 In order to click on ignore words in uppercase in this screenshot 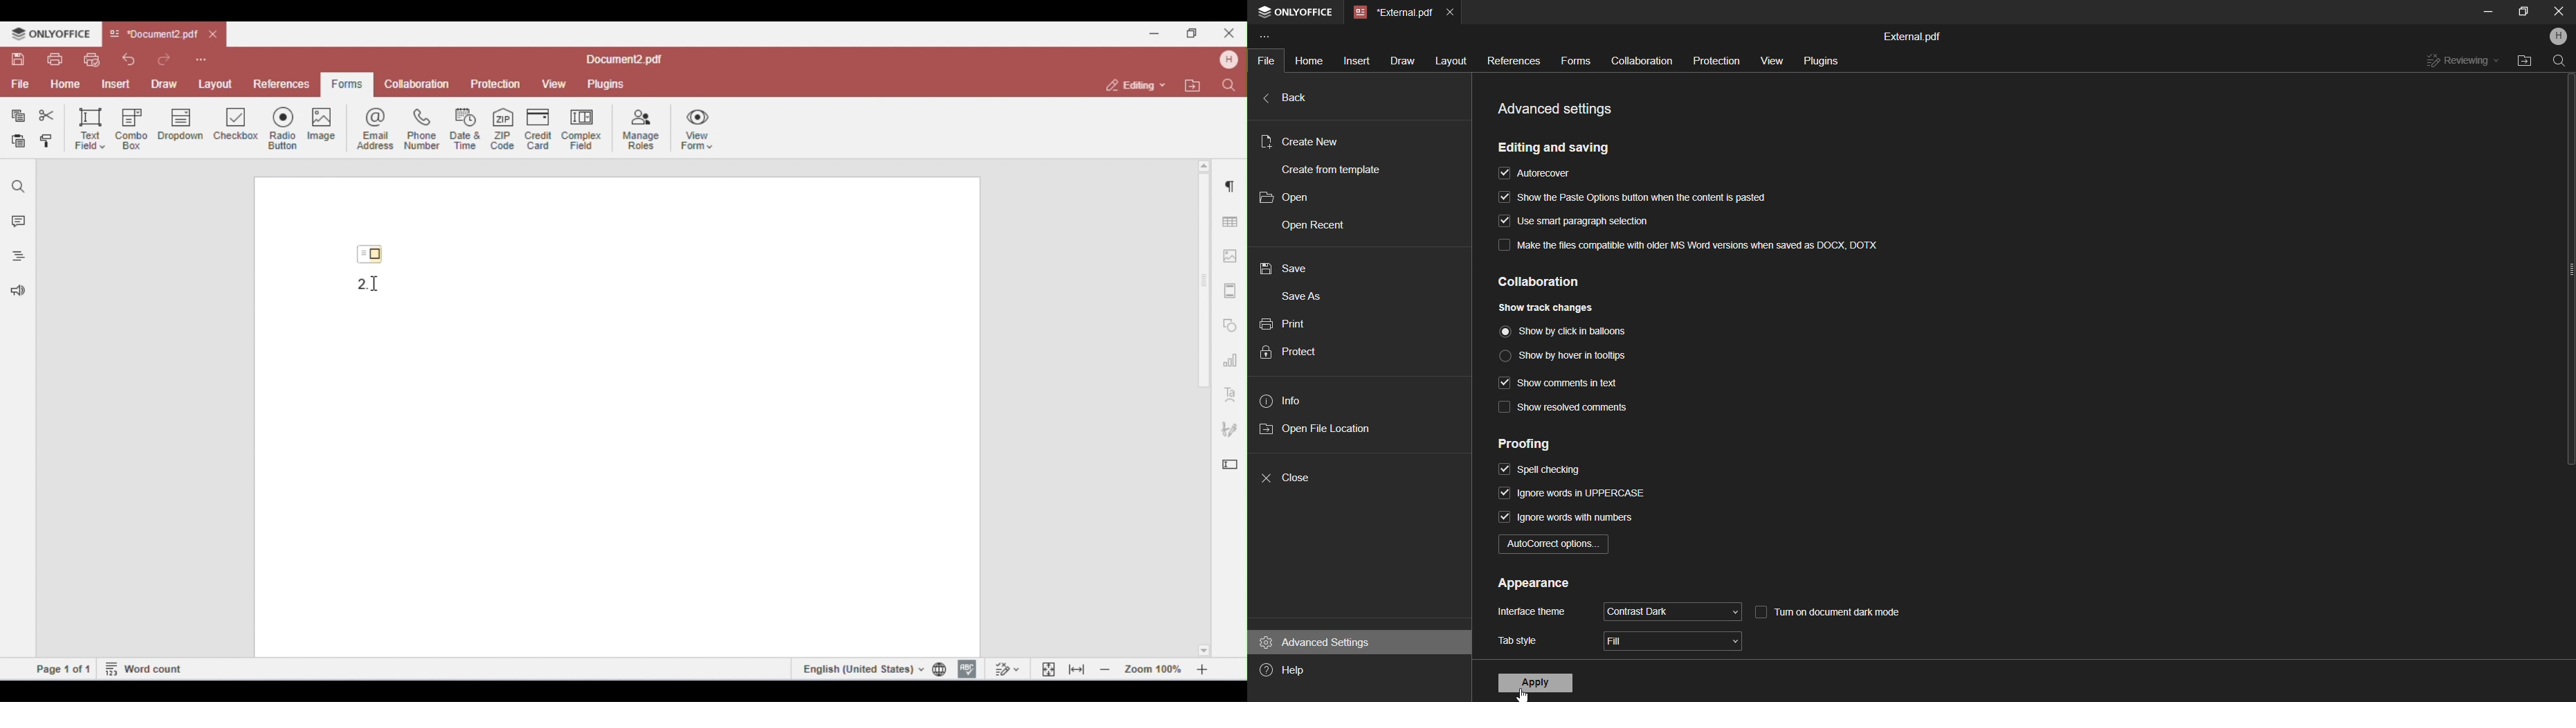, I will do `click(1575, 495)`.